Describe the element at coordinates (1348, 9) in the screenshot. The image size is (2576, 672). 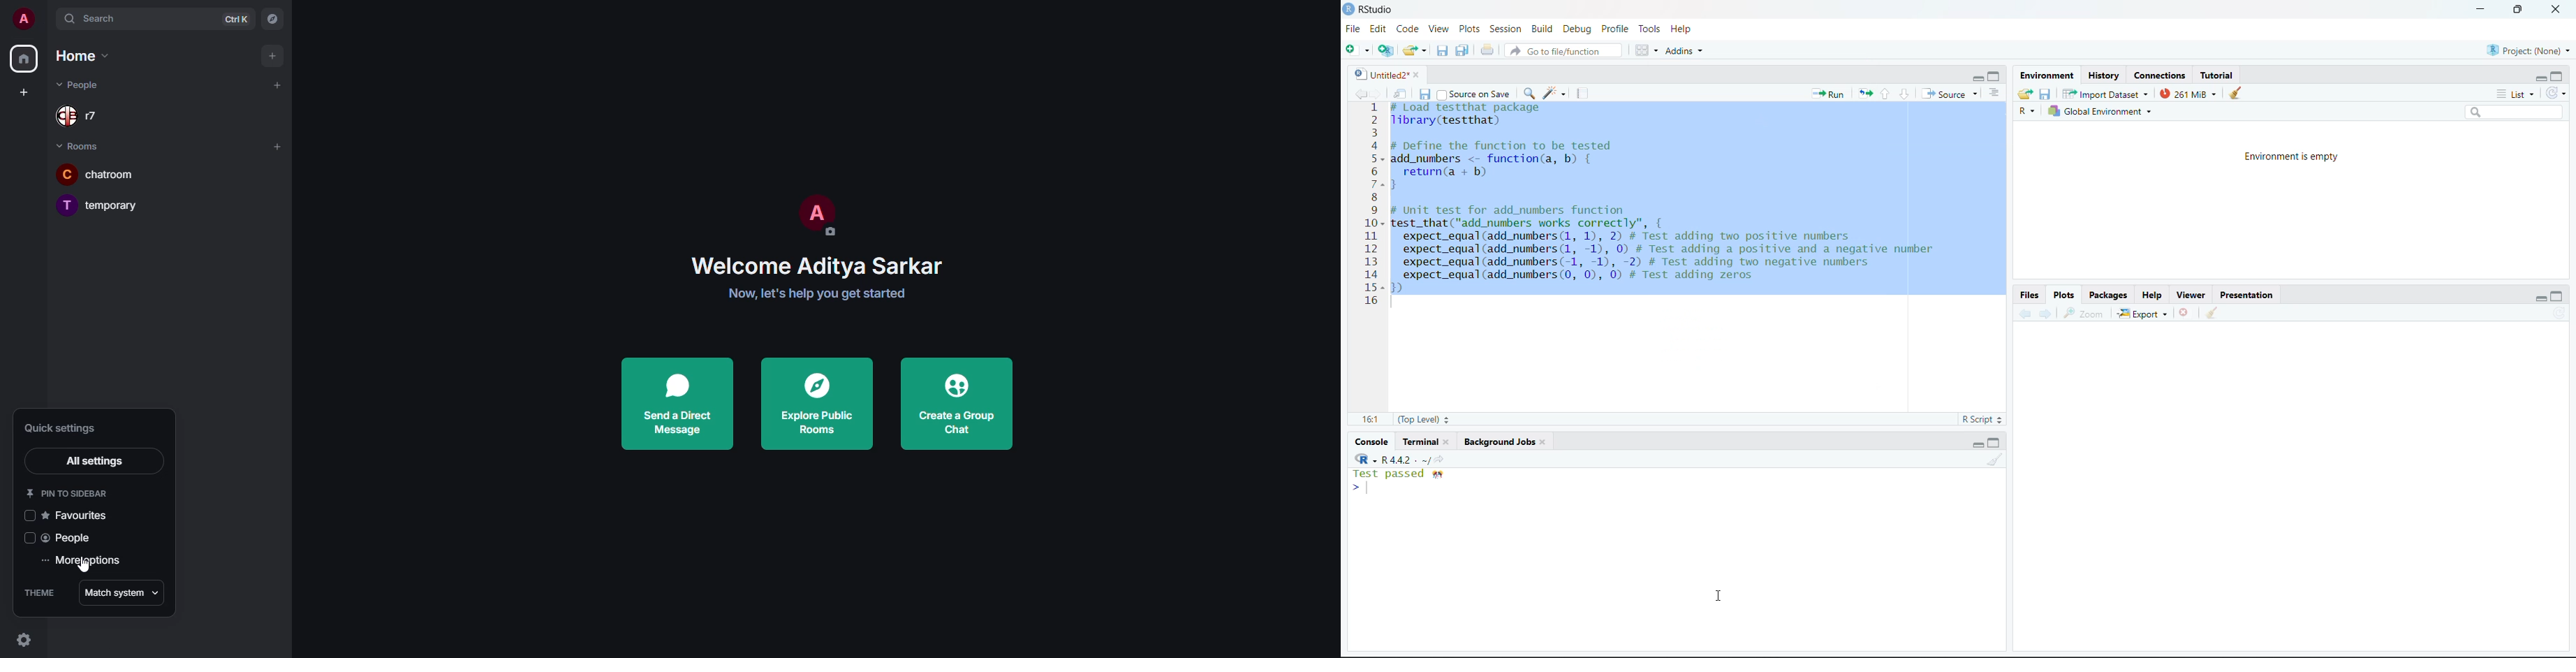
I see `logo` at that location.